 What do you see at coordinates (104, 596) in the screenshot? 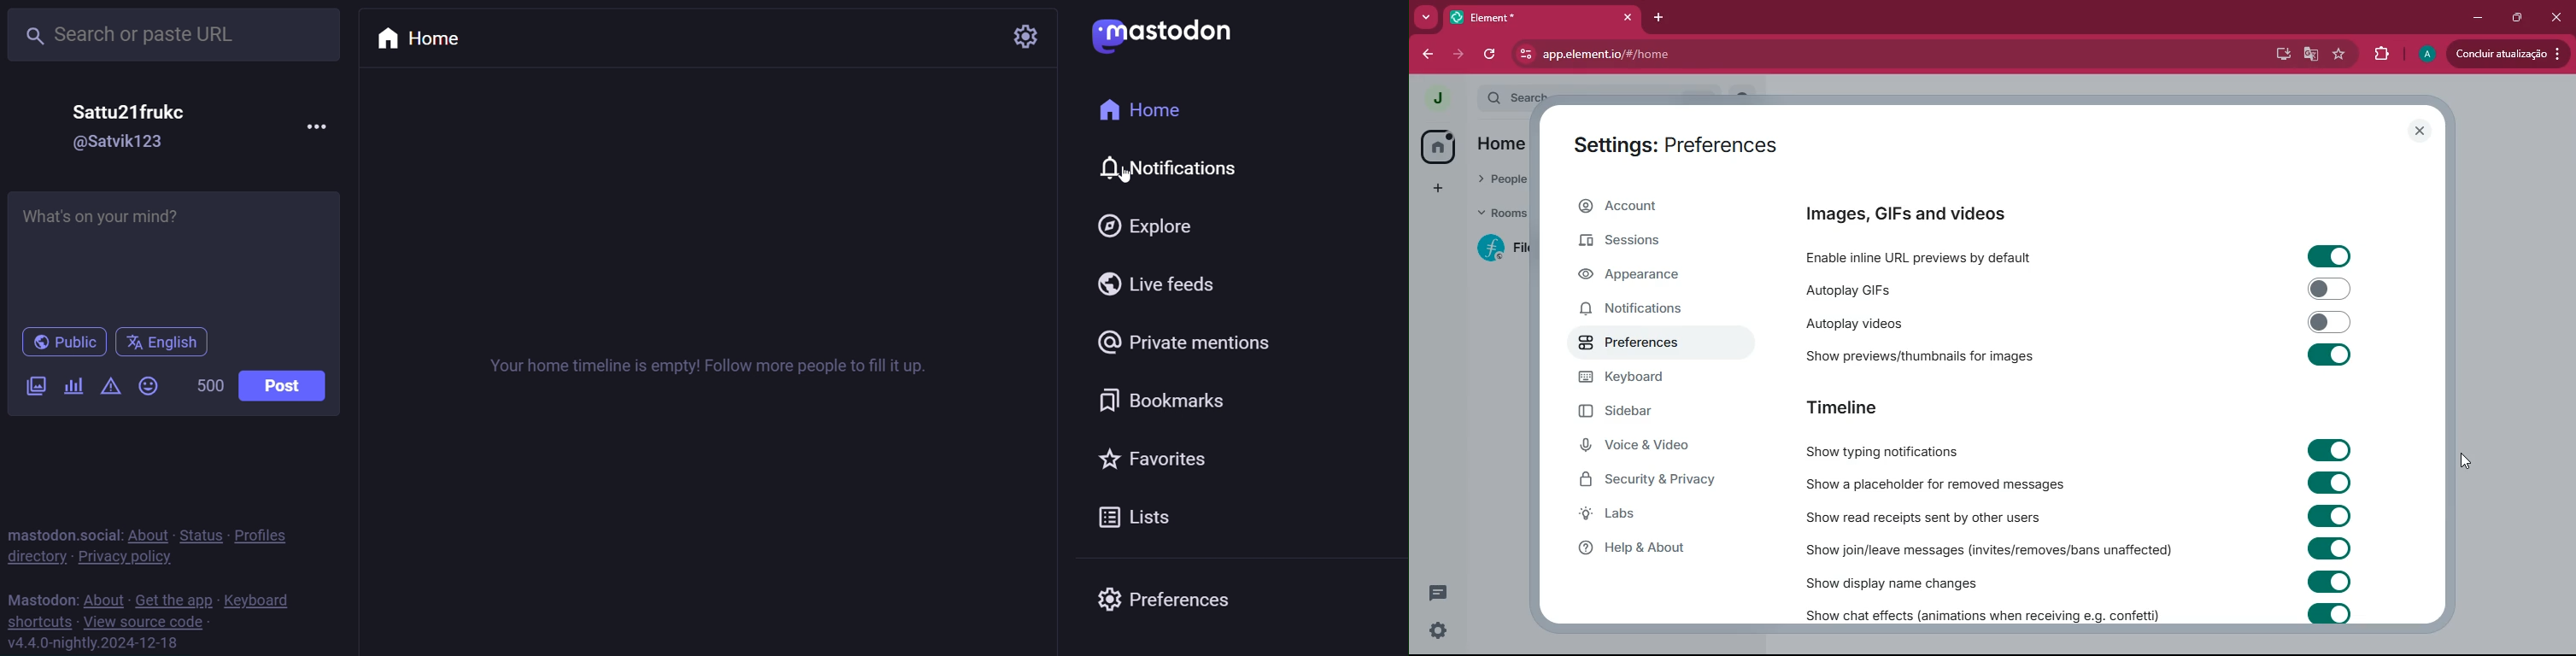
I see `about` at bounding box center [104, 596].